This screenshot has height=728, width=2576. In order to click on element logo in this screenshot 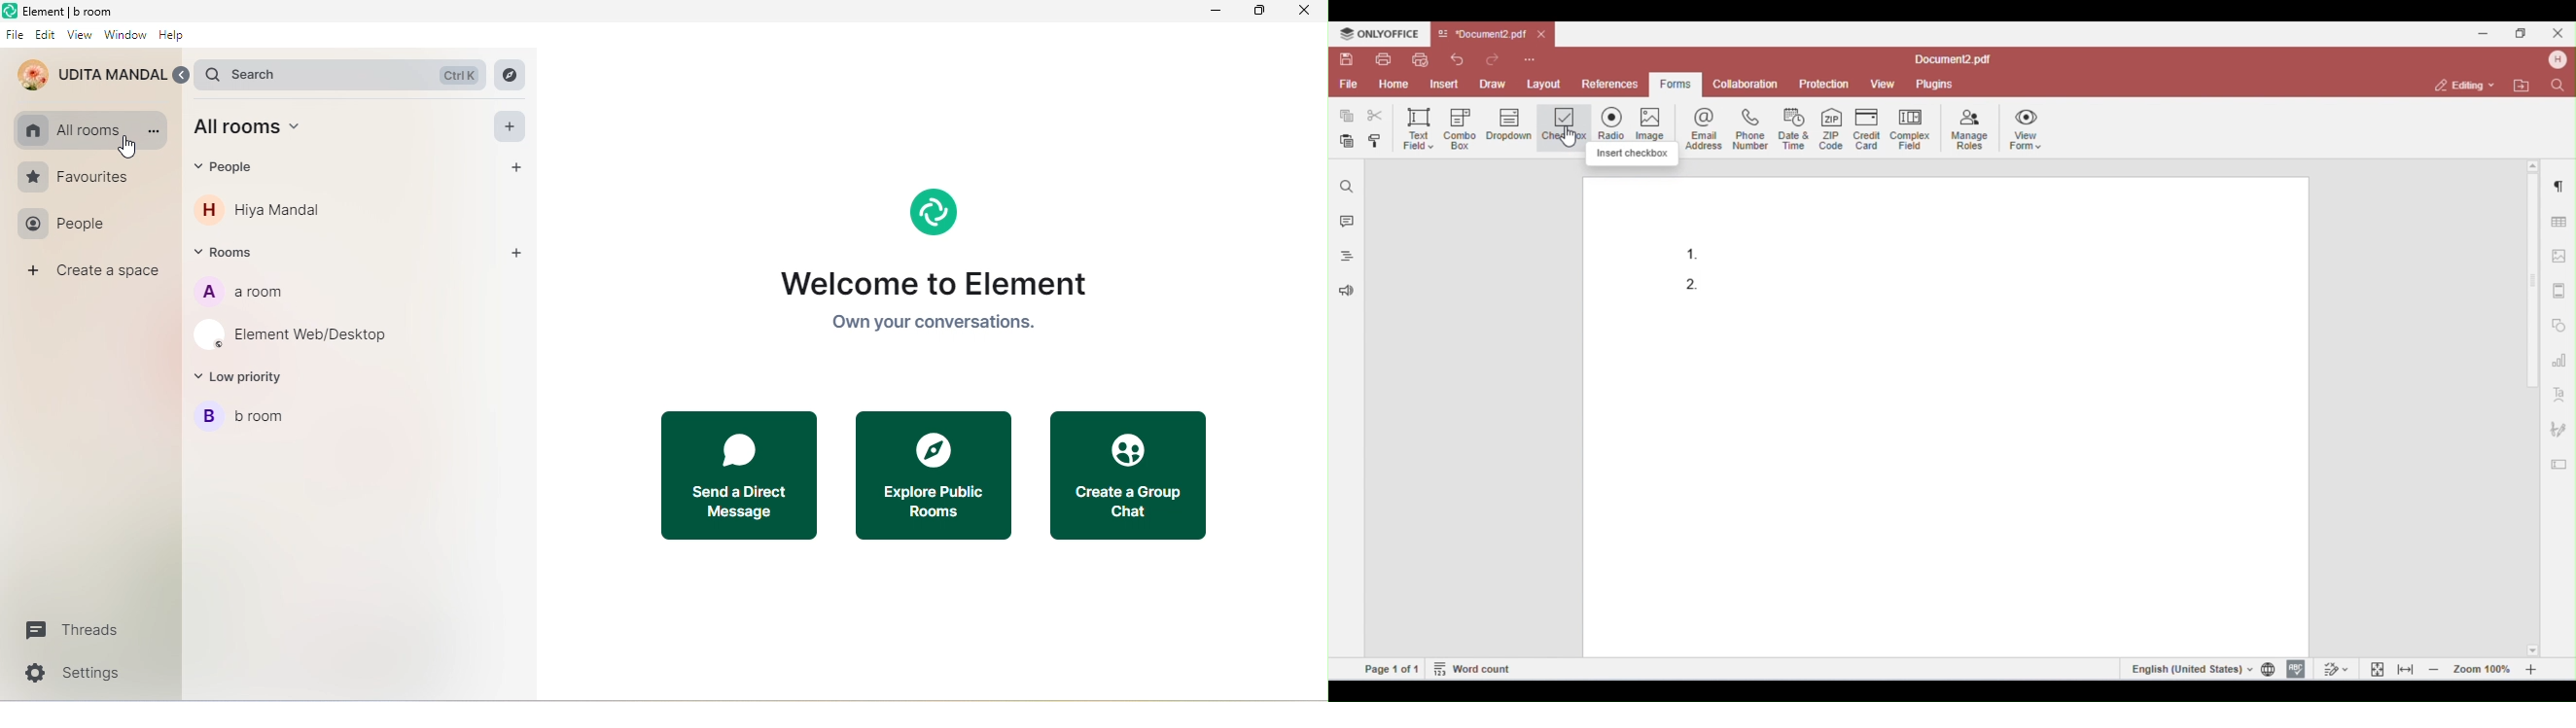, I will do `click(933, 211)`.